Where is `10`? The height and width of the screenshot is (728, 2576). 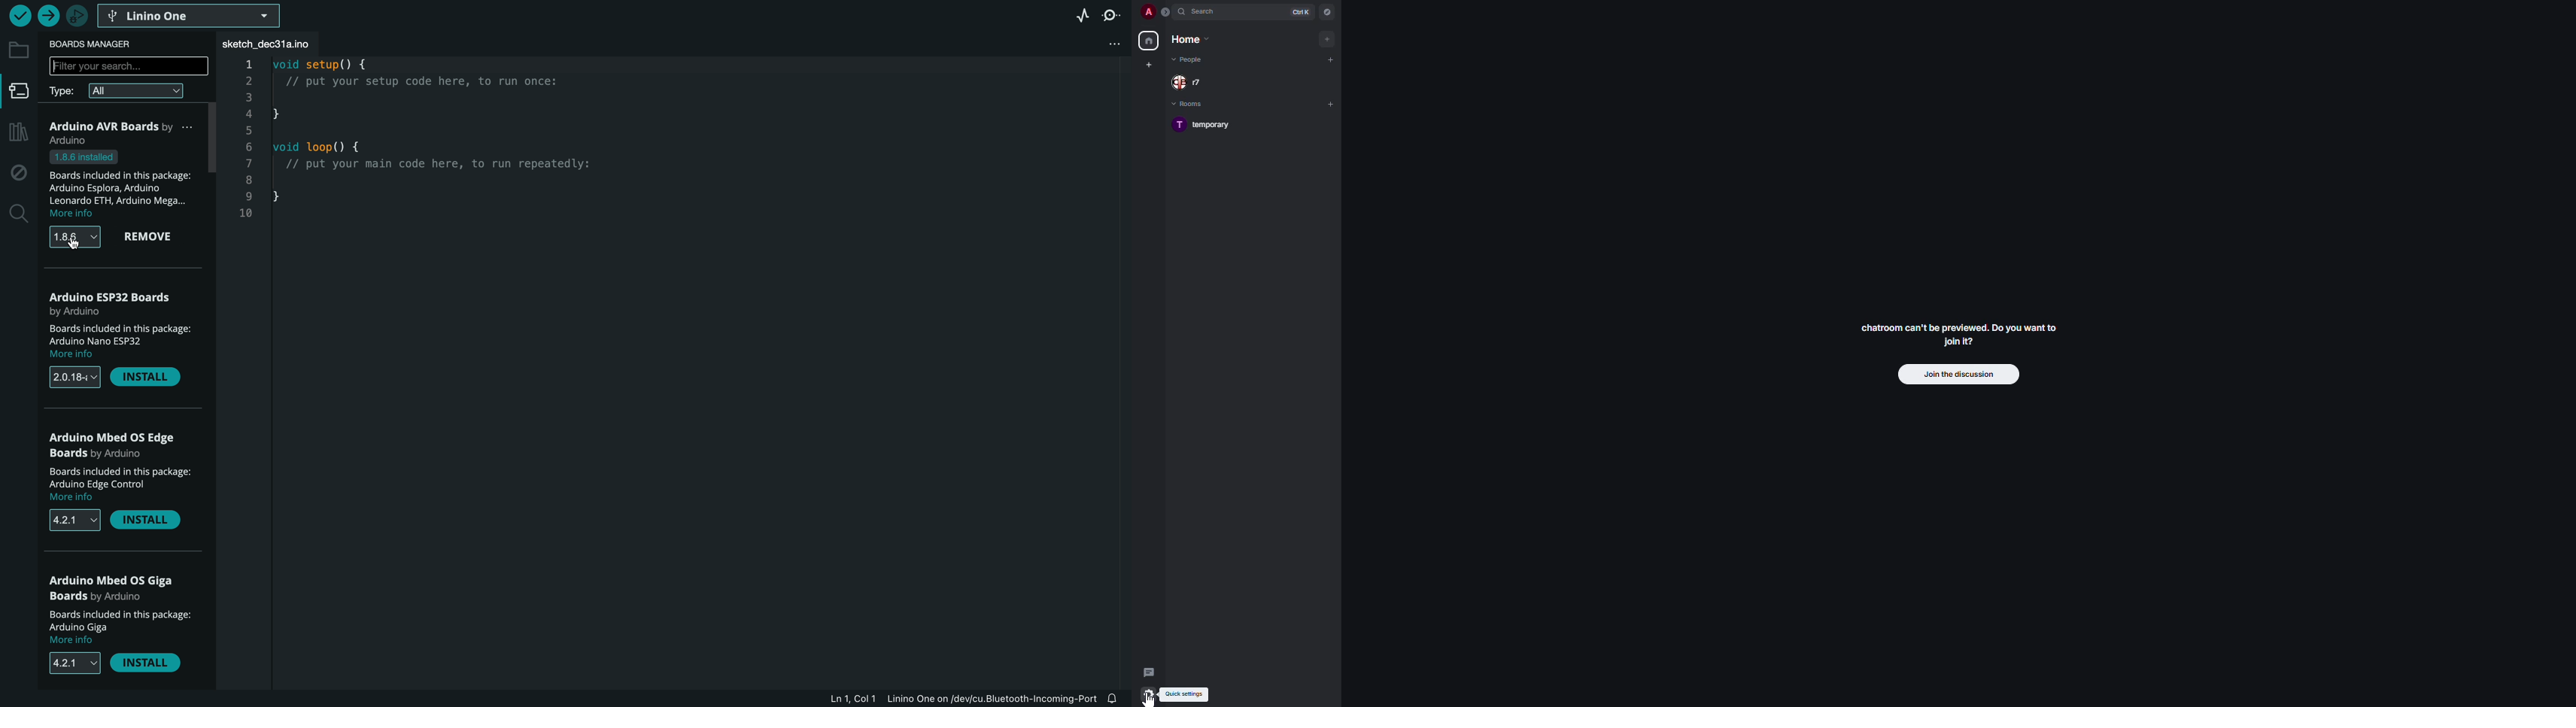 10 is located at coordinates (244, 213).